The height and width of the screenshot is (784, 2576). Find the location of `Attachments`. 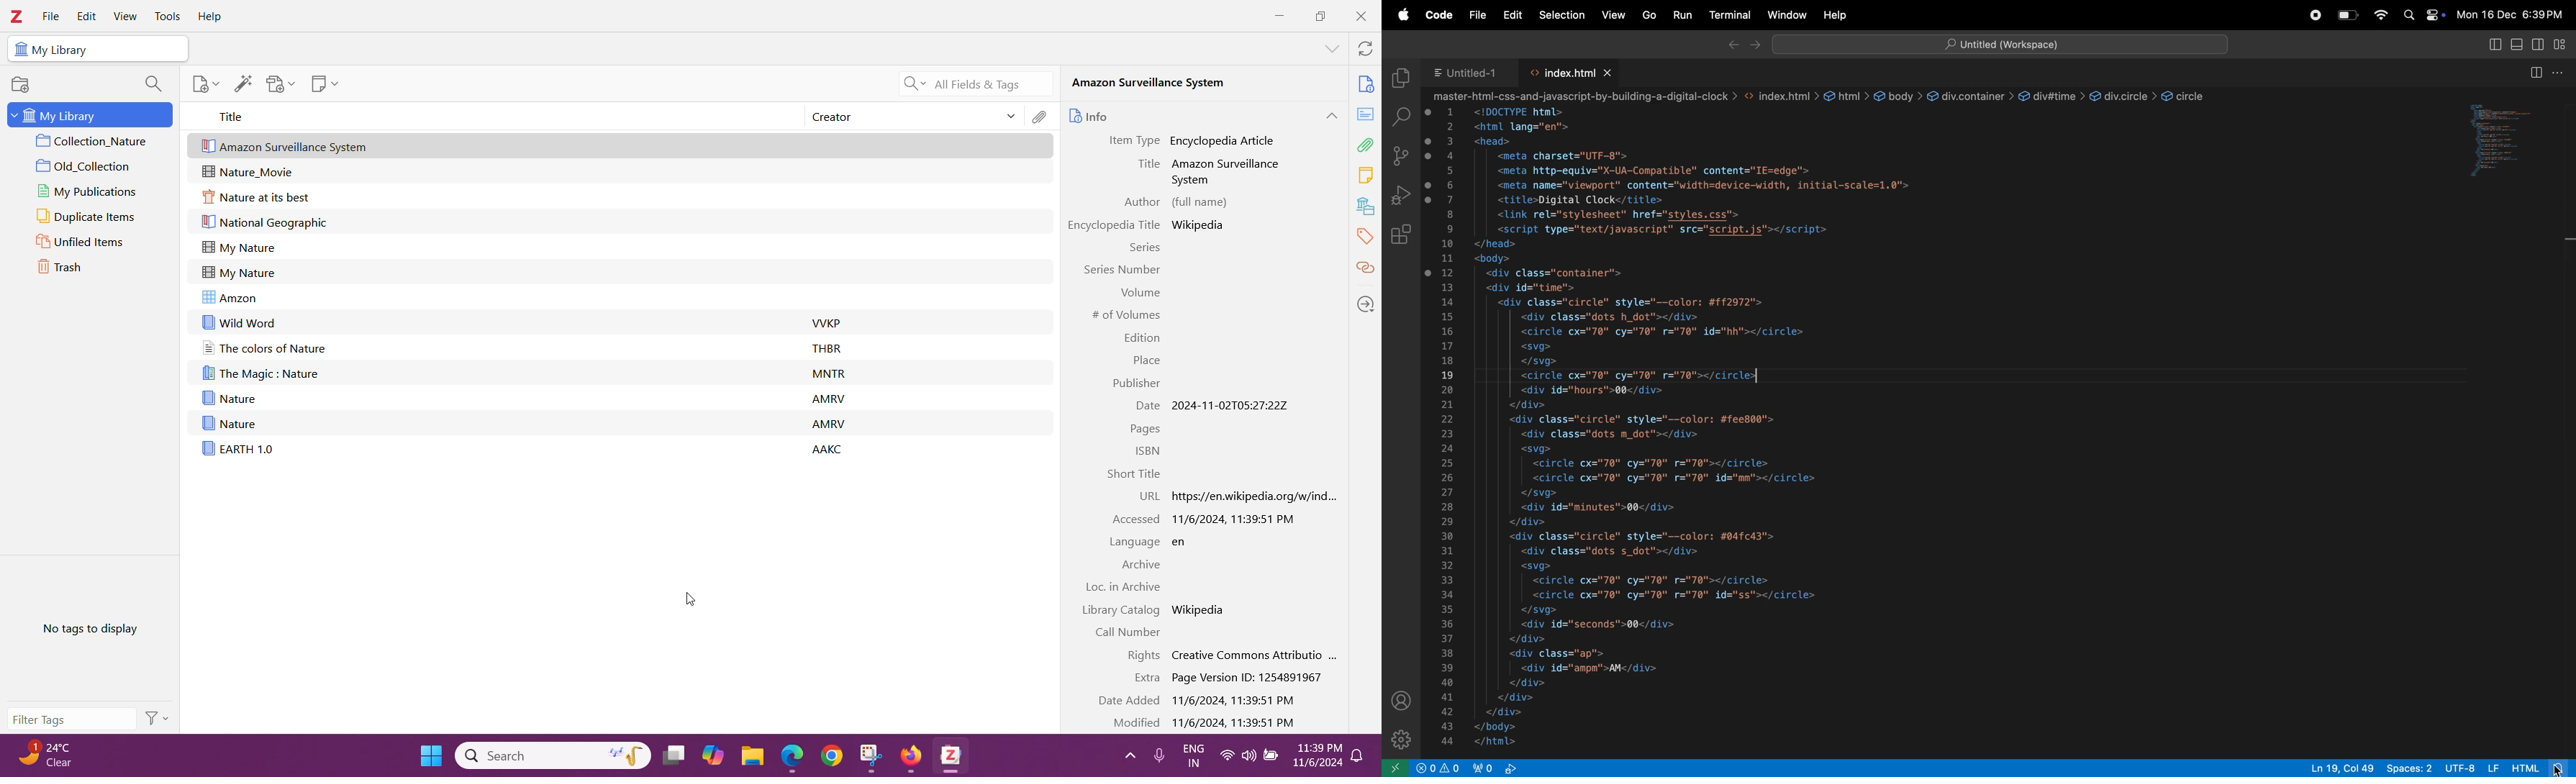

Attachments is located at coordinates (1041, 119).